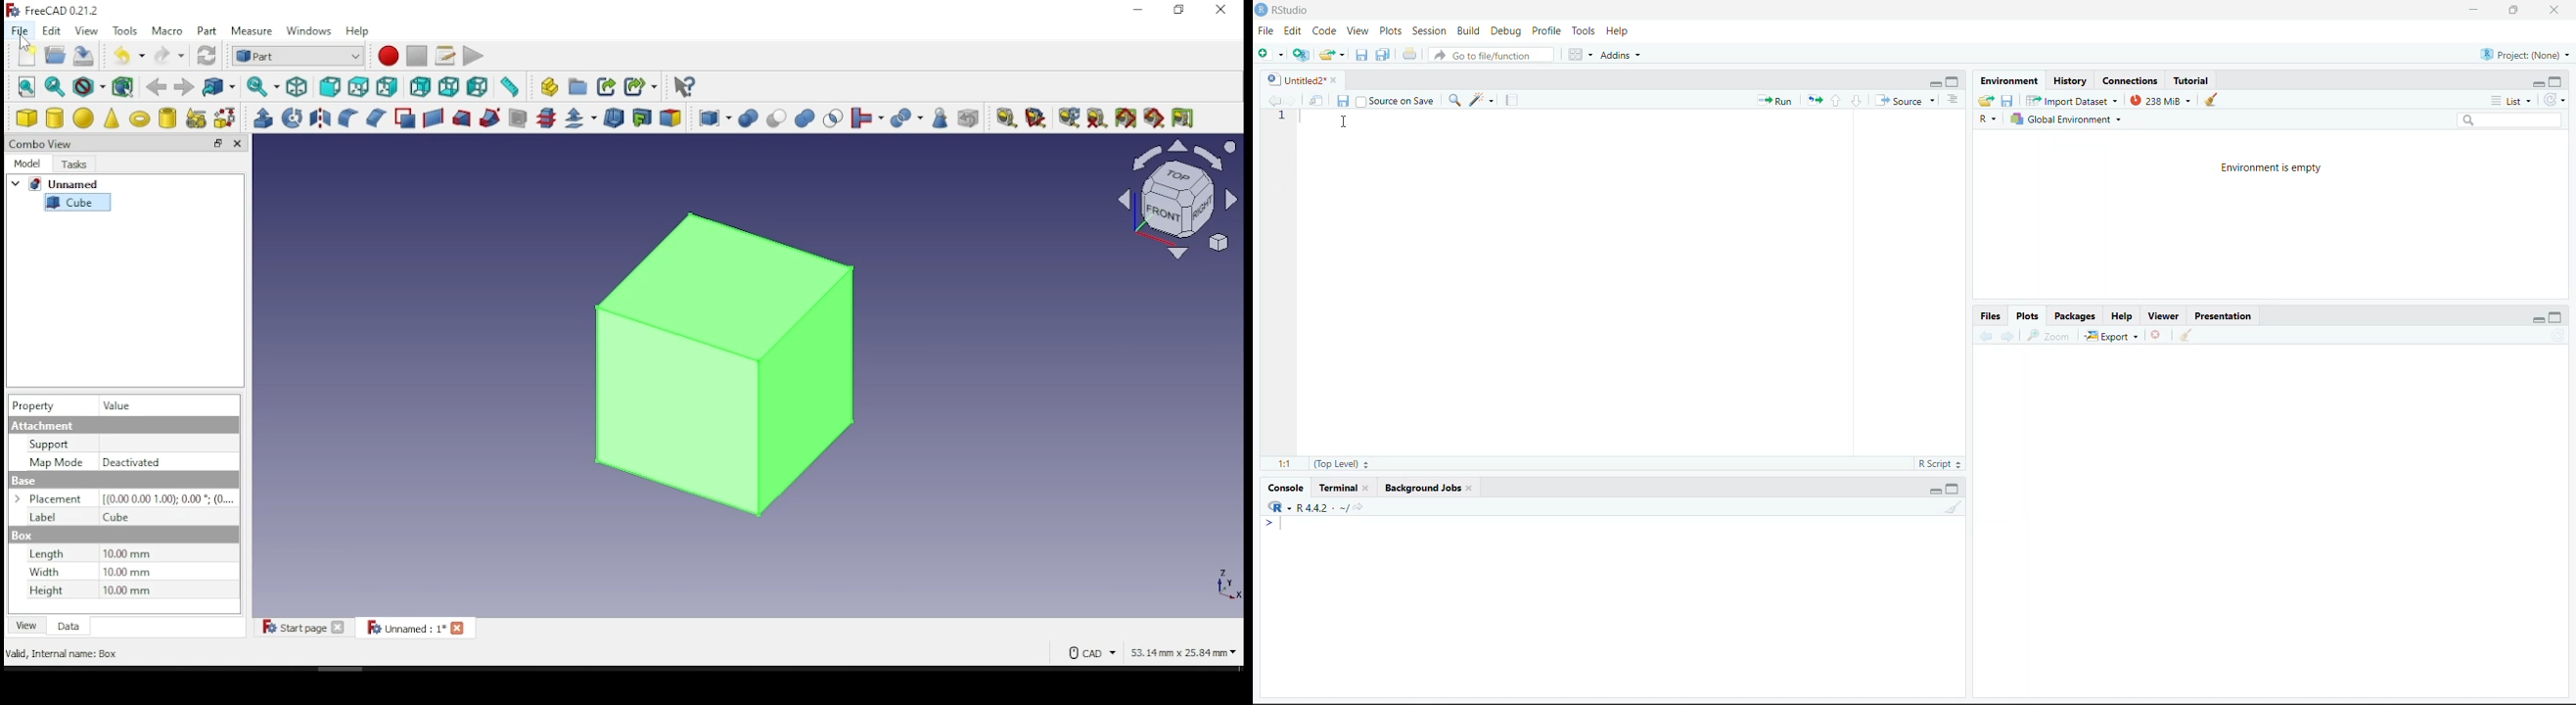 The height and width of the screenshot is (728, 2576). I want to click on R 4.4.2 ~/, so click(1314, 506).